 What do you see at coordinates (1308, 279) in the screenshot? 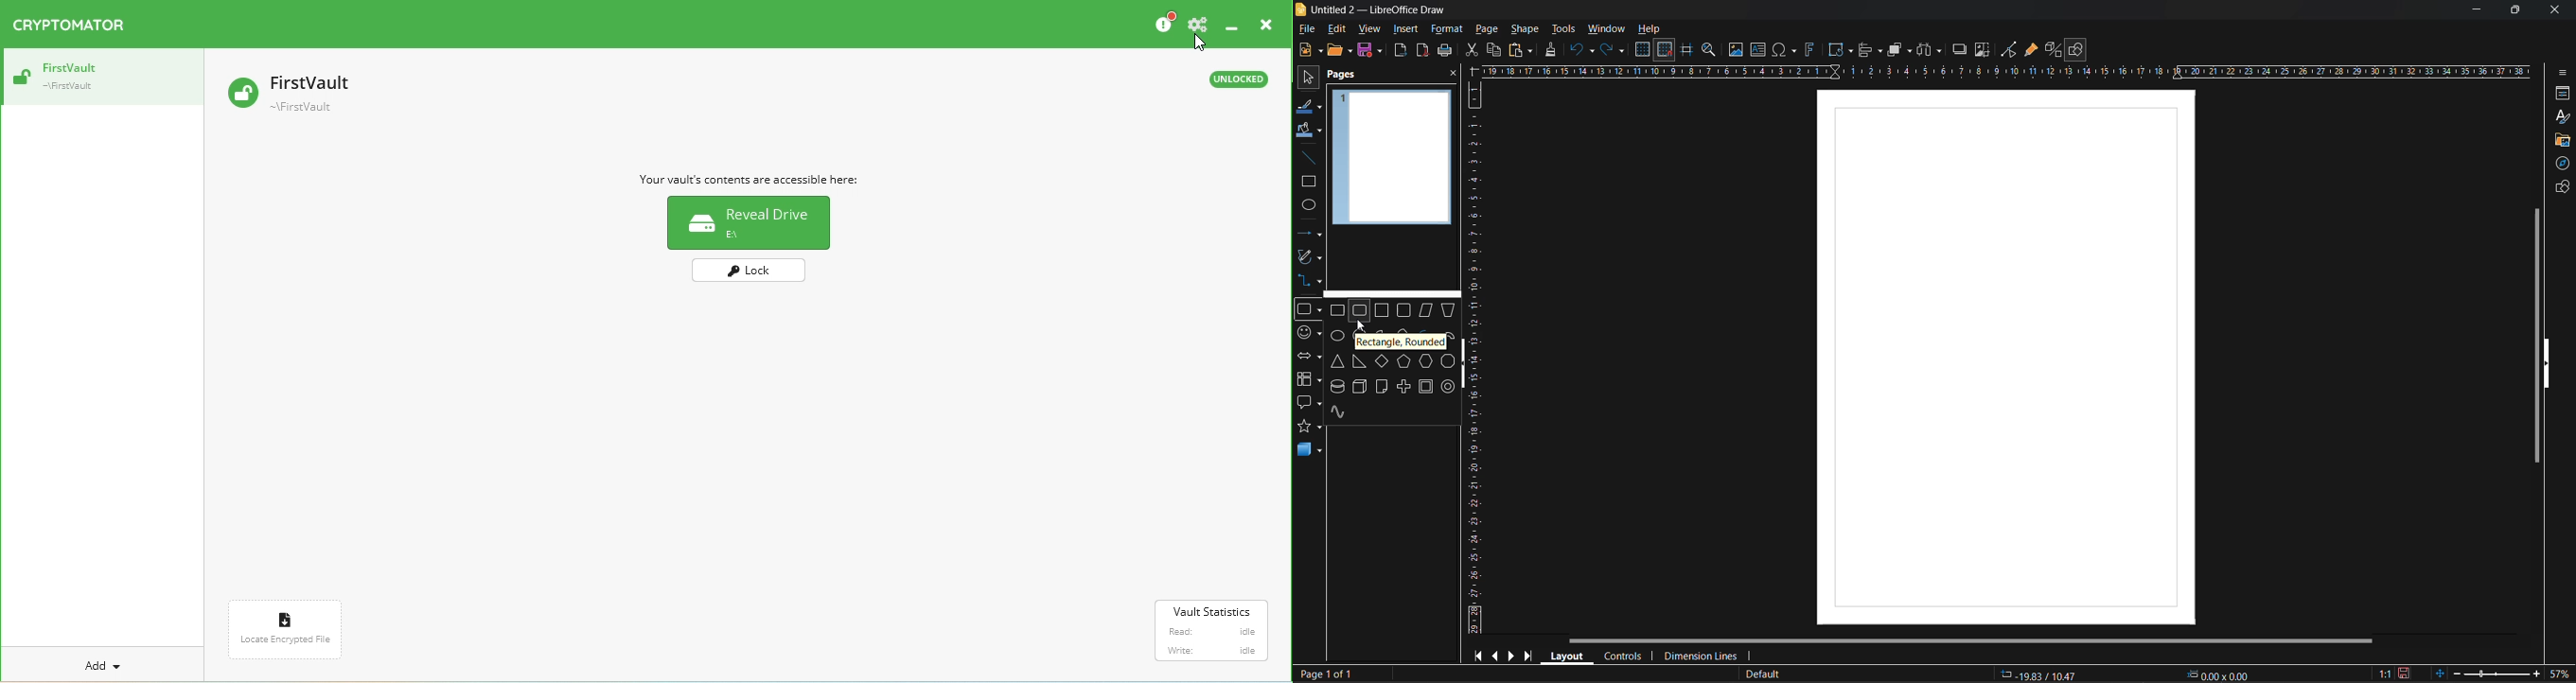
I see `connectors` at bounding box center [1308, 279].